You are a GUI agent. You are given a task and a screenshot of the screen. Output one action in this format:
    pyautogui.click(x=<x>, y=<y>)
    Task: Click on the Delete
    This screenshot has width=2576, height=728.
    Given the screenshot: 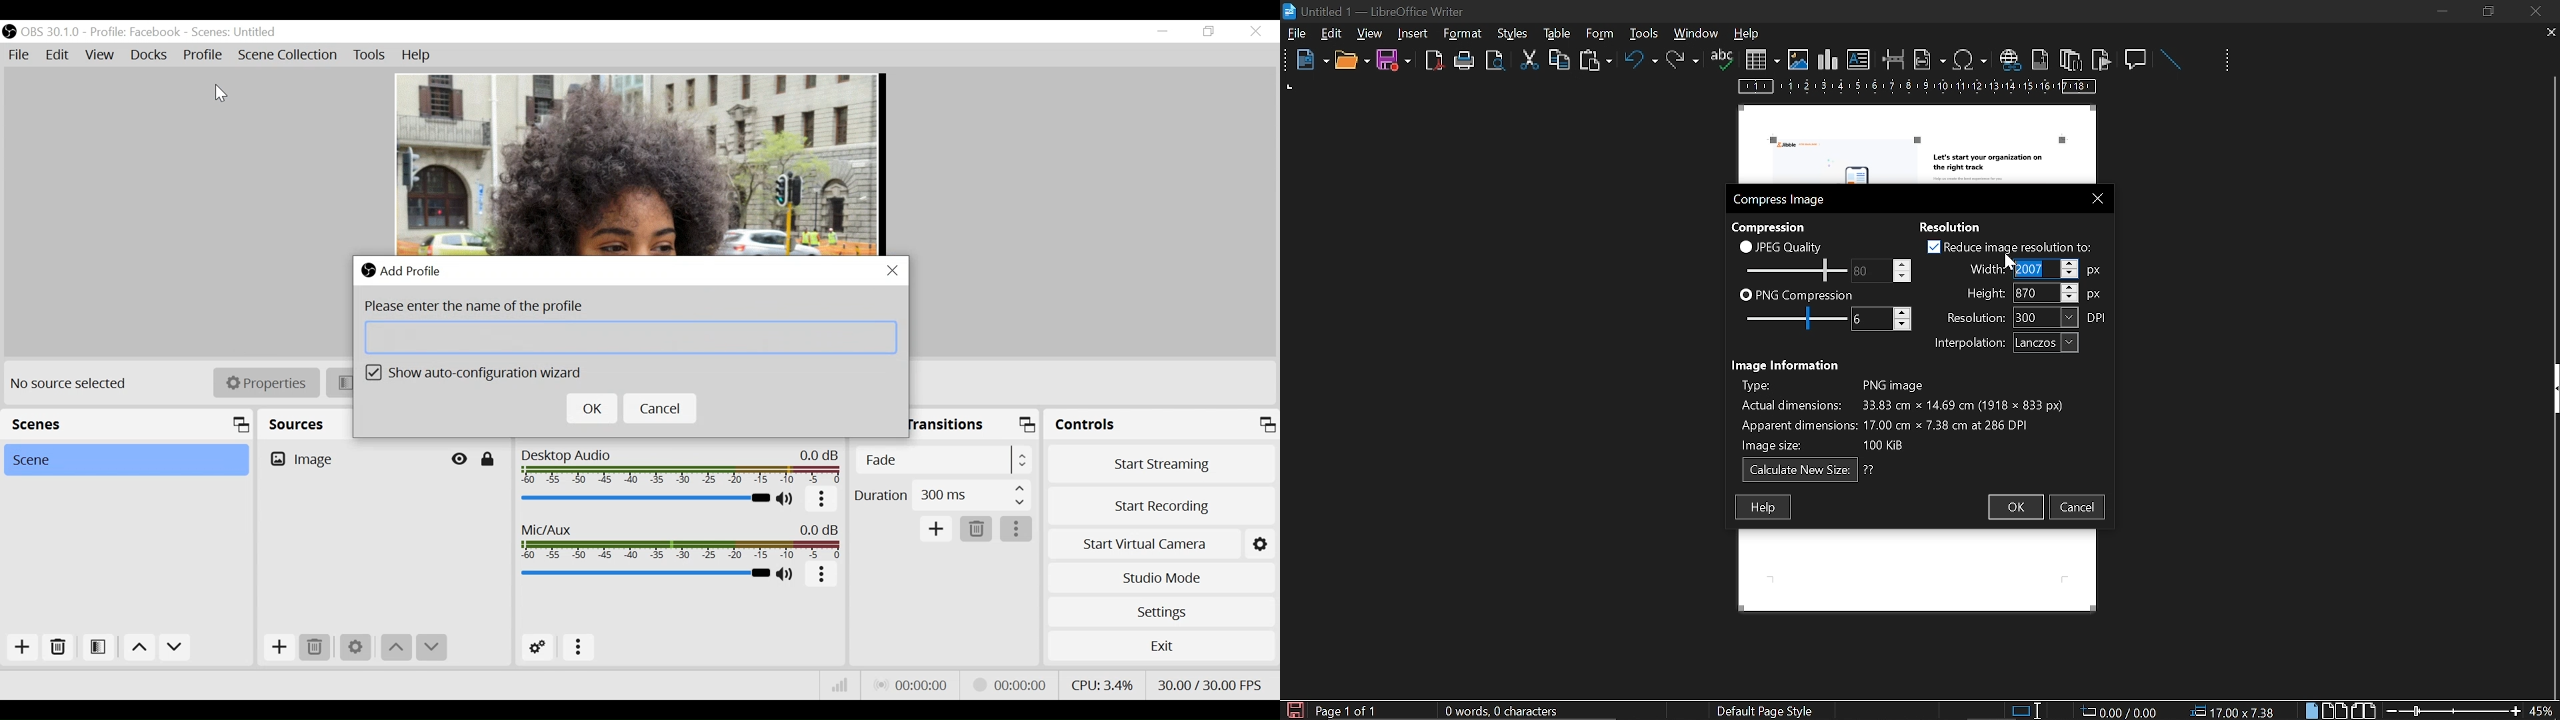 What is the action you would take?
    pyautogui.click(x=315, y=647)
    